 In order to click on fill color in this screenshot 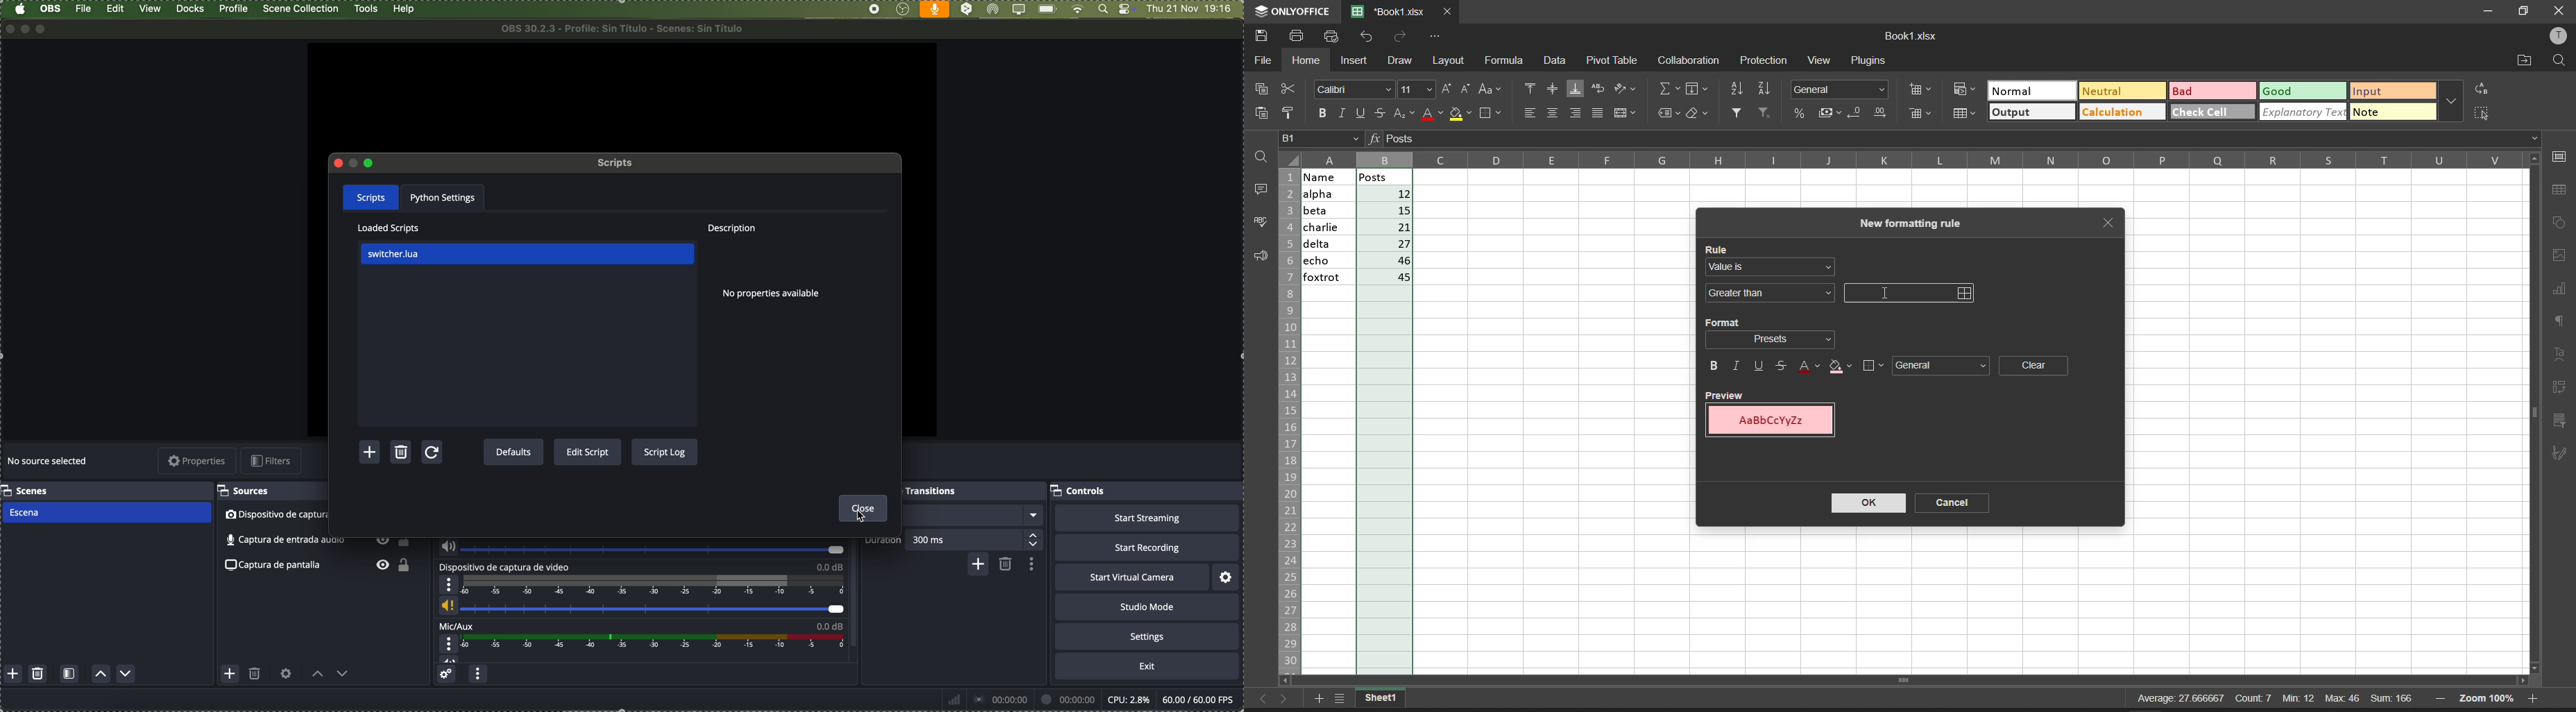, I will do `click(1841, 366)`.